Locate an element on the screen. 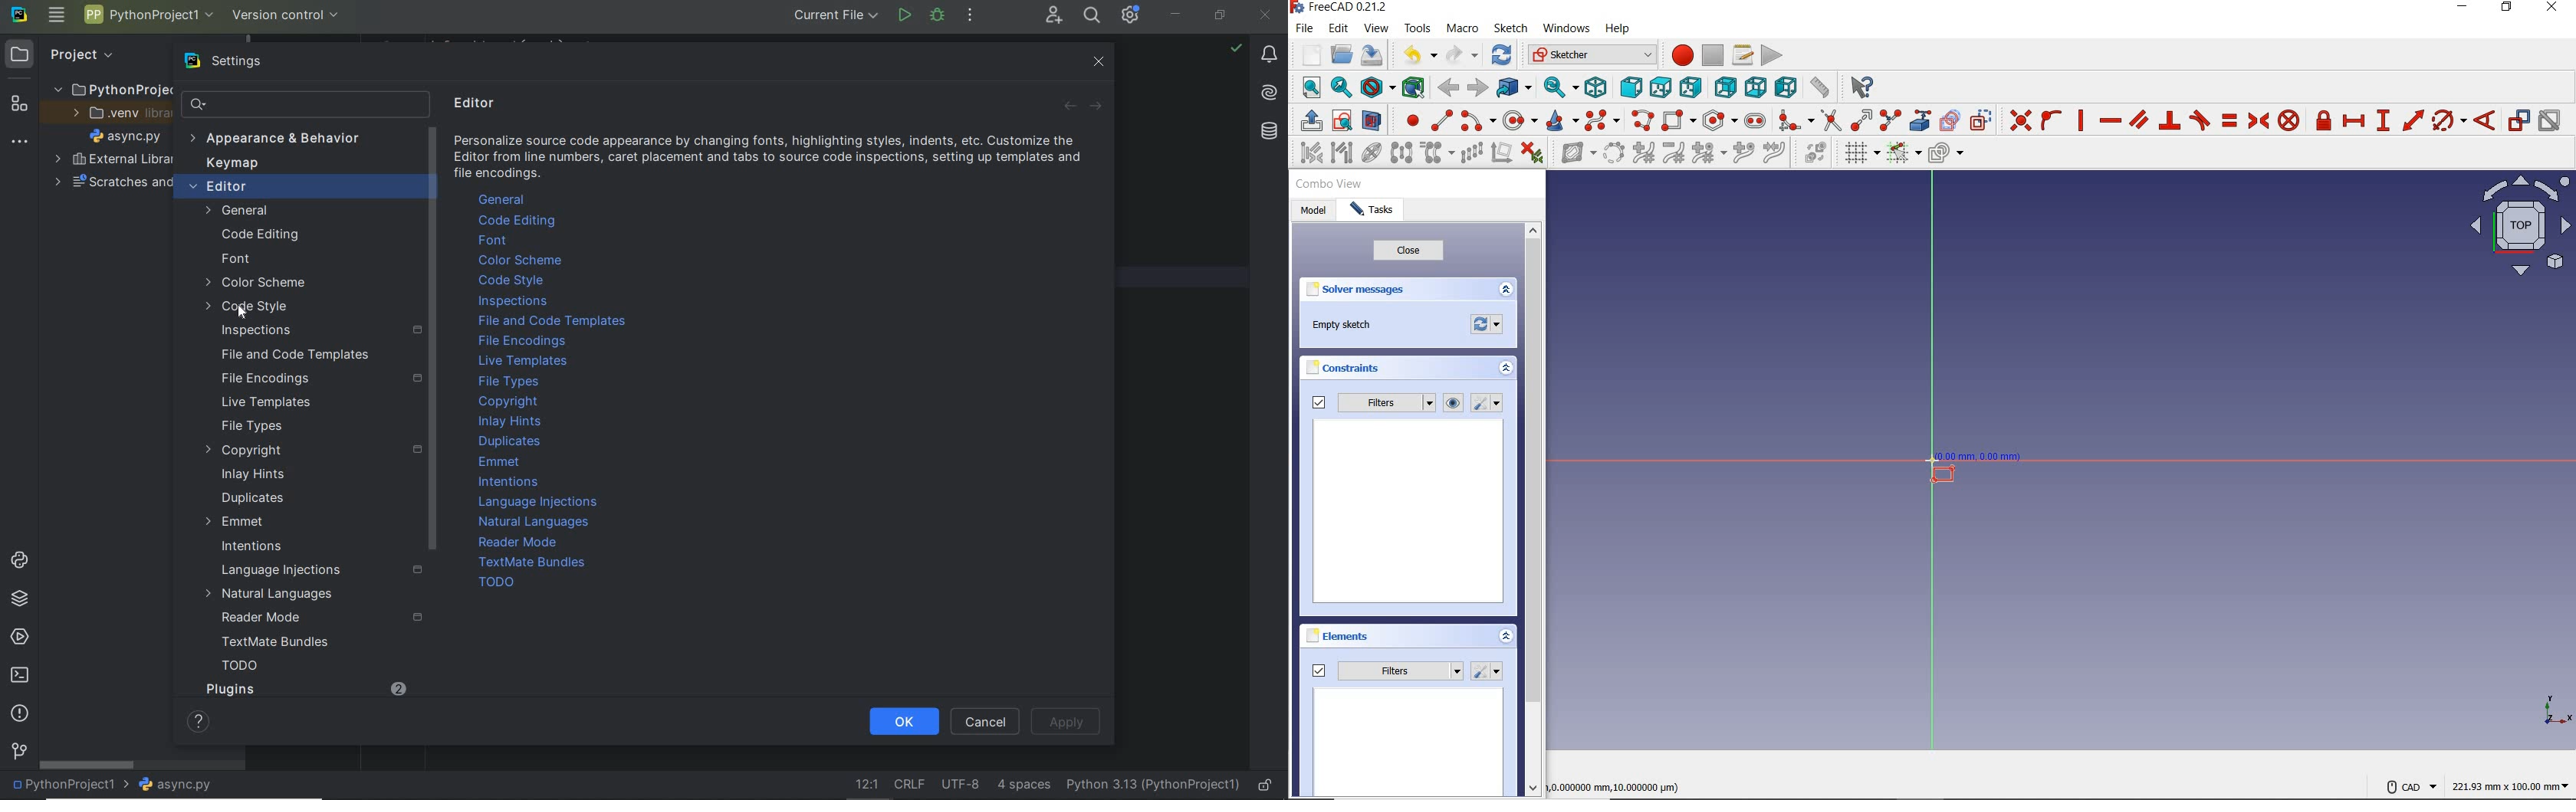 This screenshot has width=2576, height=812. trim edge is located at coordinates (1830, 120).